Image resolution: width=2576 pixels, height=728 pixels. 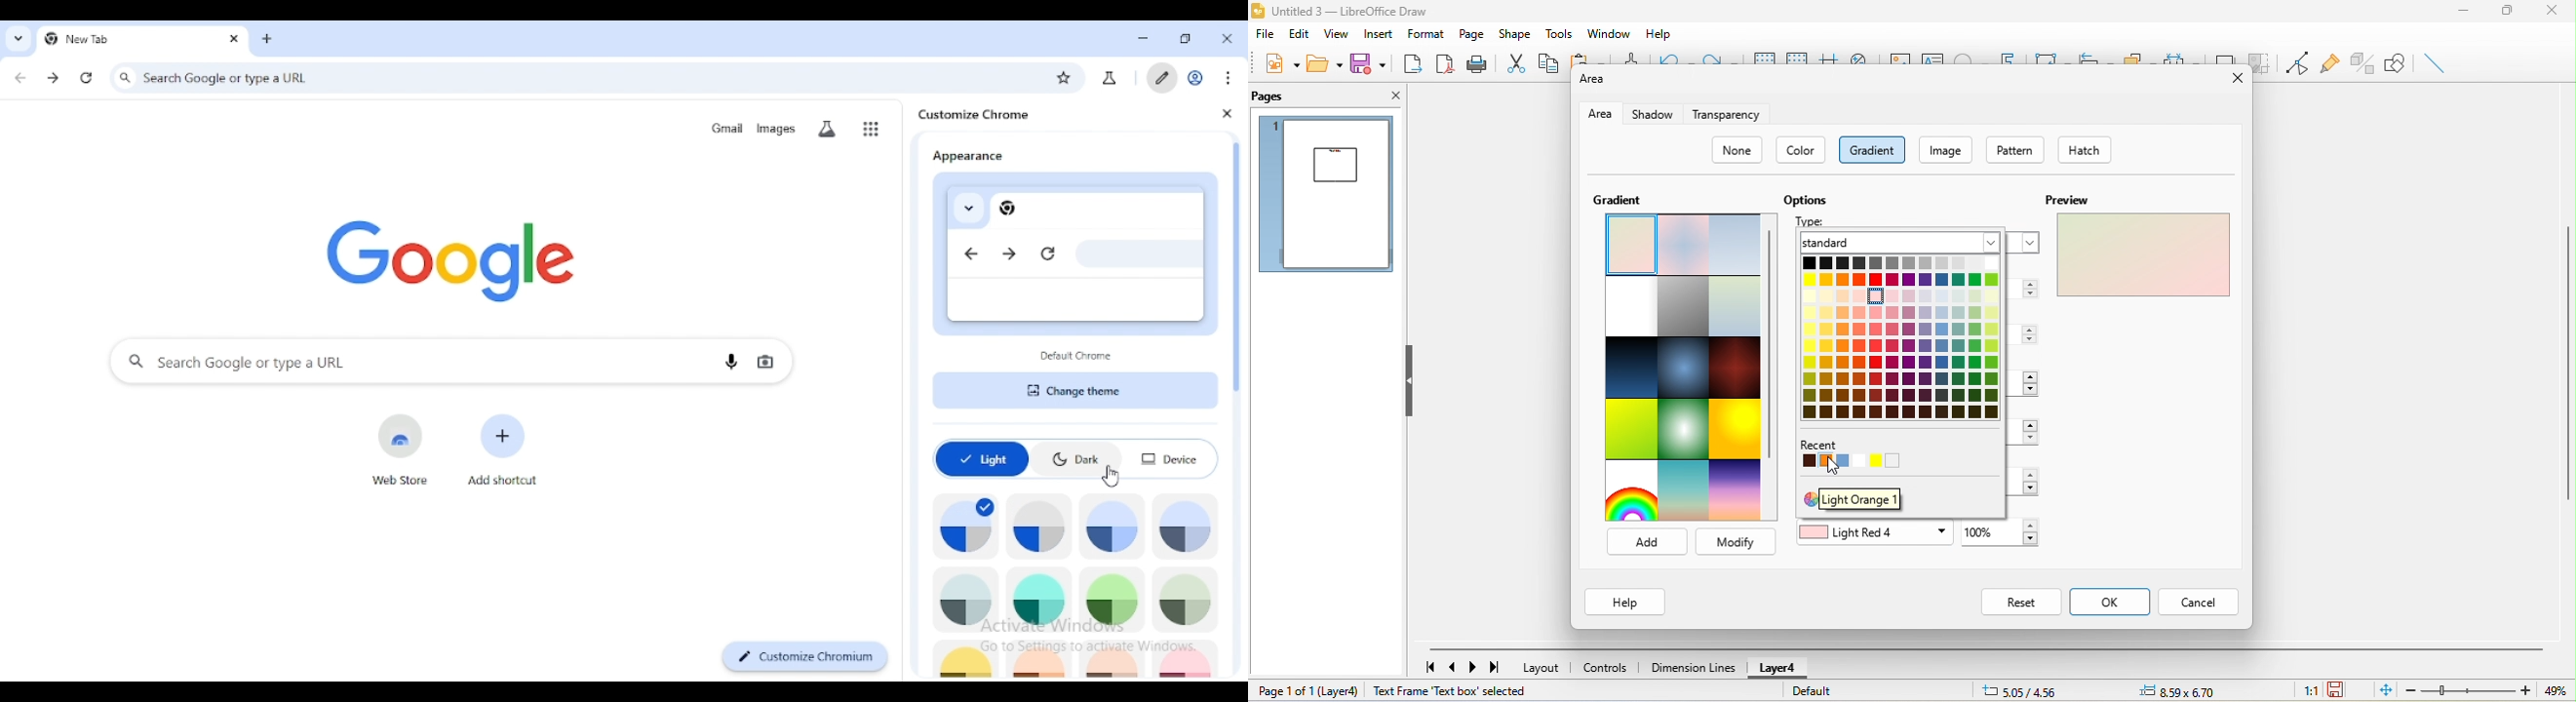 What do you see at coordinates (2236, 81) in the screenshot?
I see `close` at bounding box center [2236, 81].